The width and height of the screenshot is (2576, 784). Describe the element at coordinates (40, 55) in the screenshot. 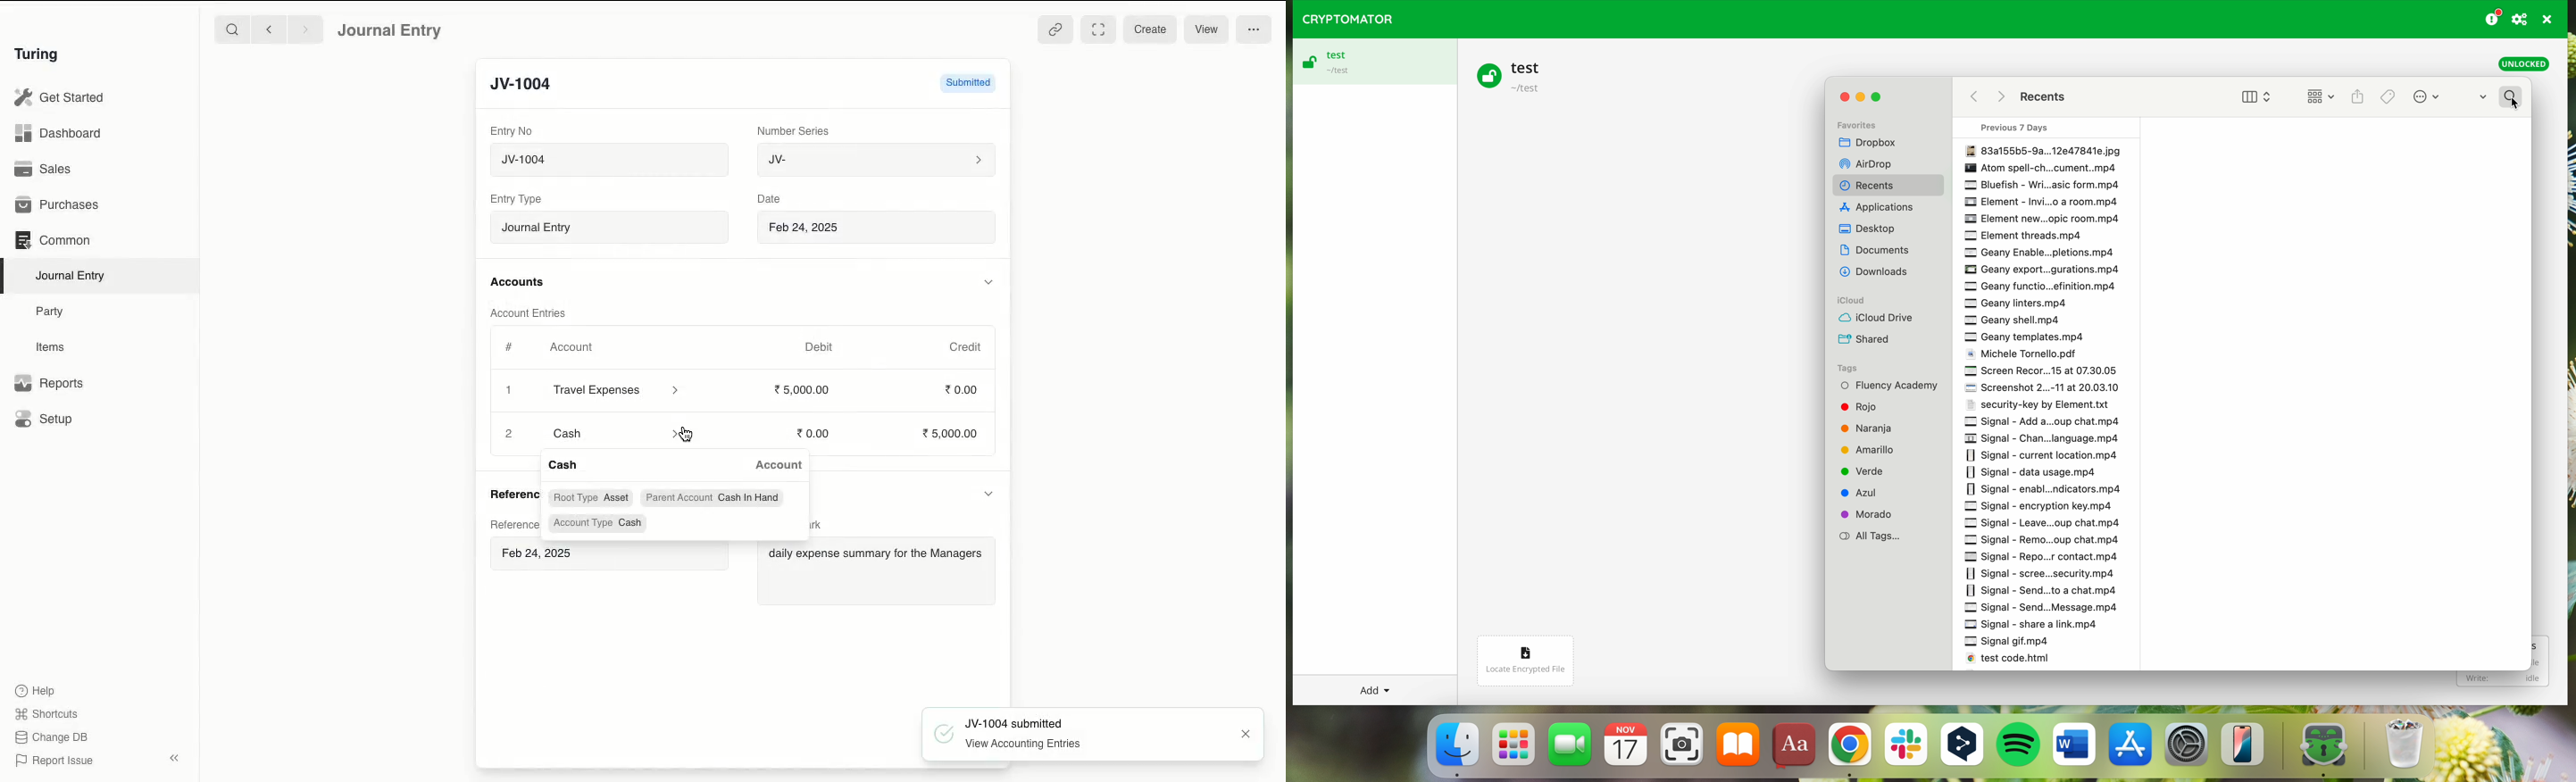

I see `Turing` at that location.